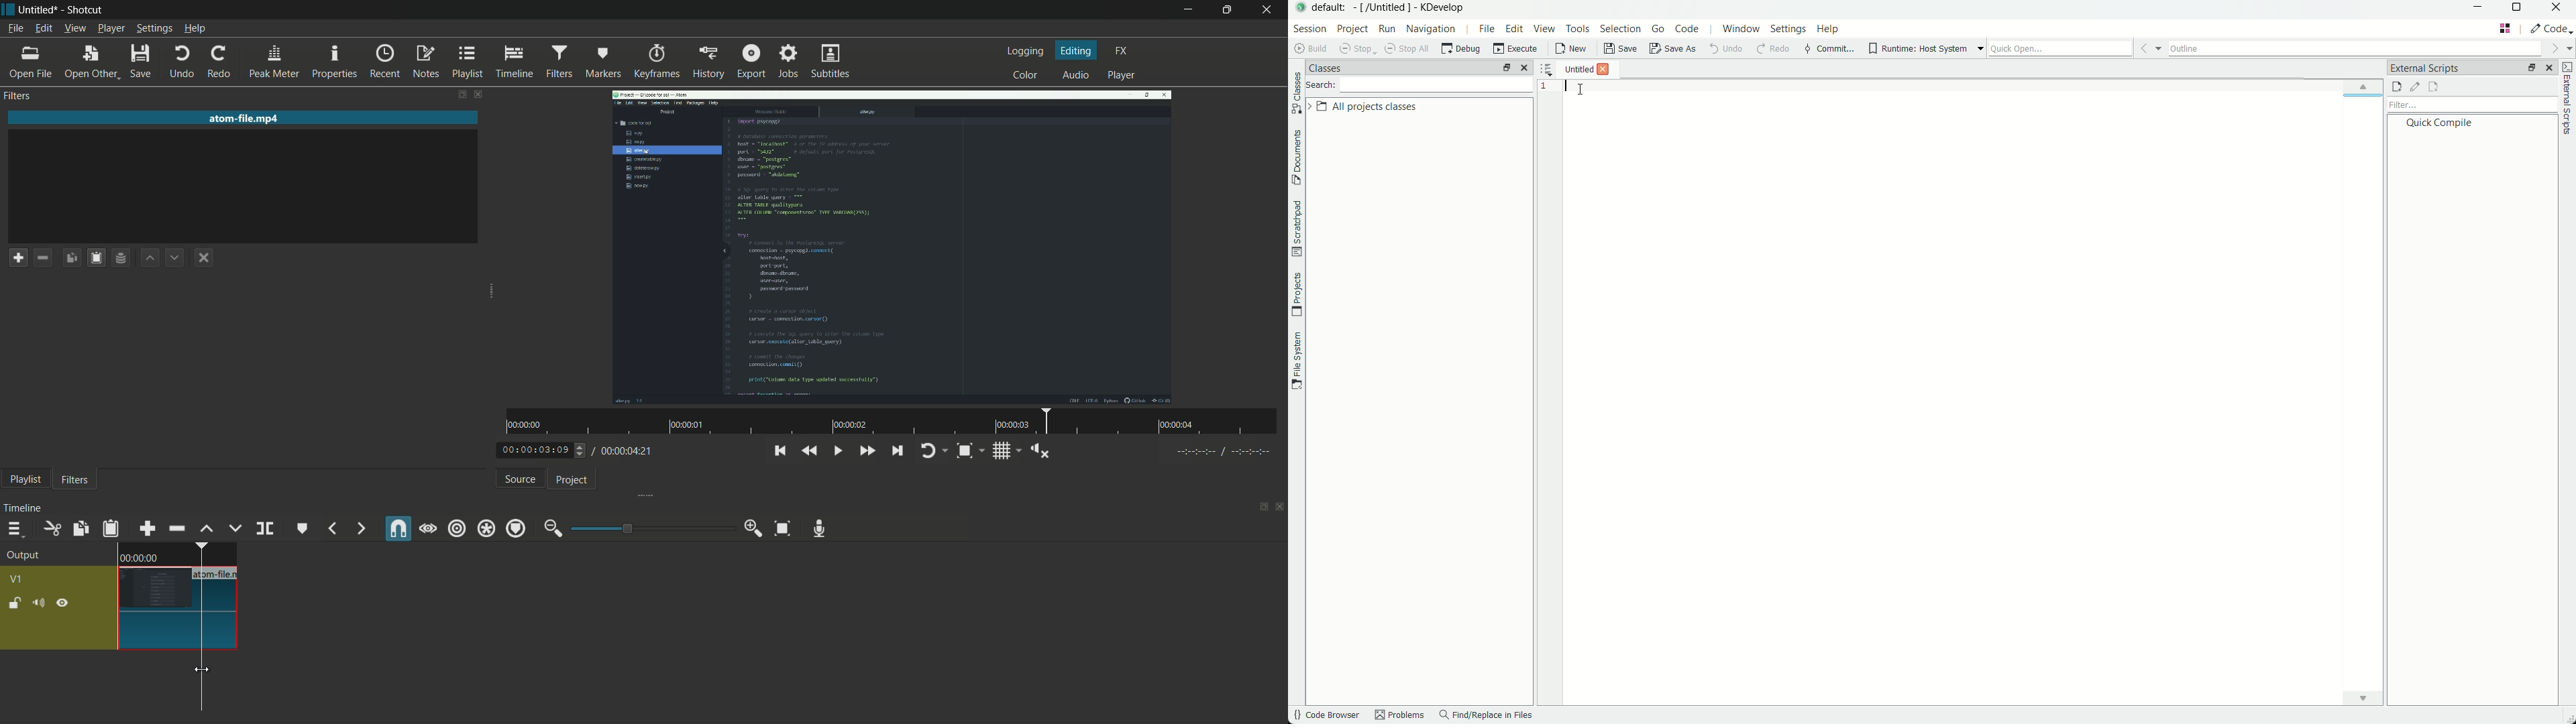 This screenshot has height=728, width=2576. I want to click on redo, so click(1774, 50).